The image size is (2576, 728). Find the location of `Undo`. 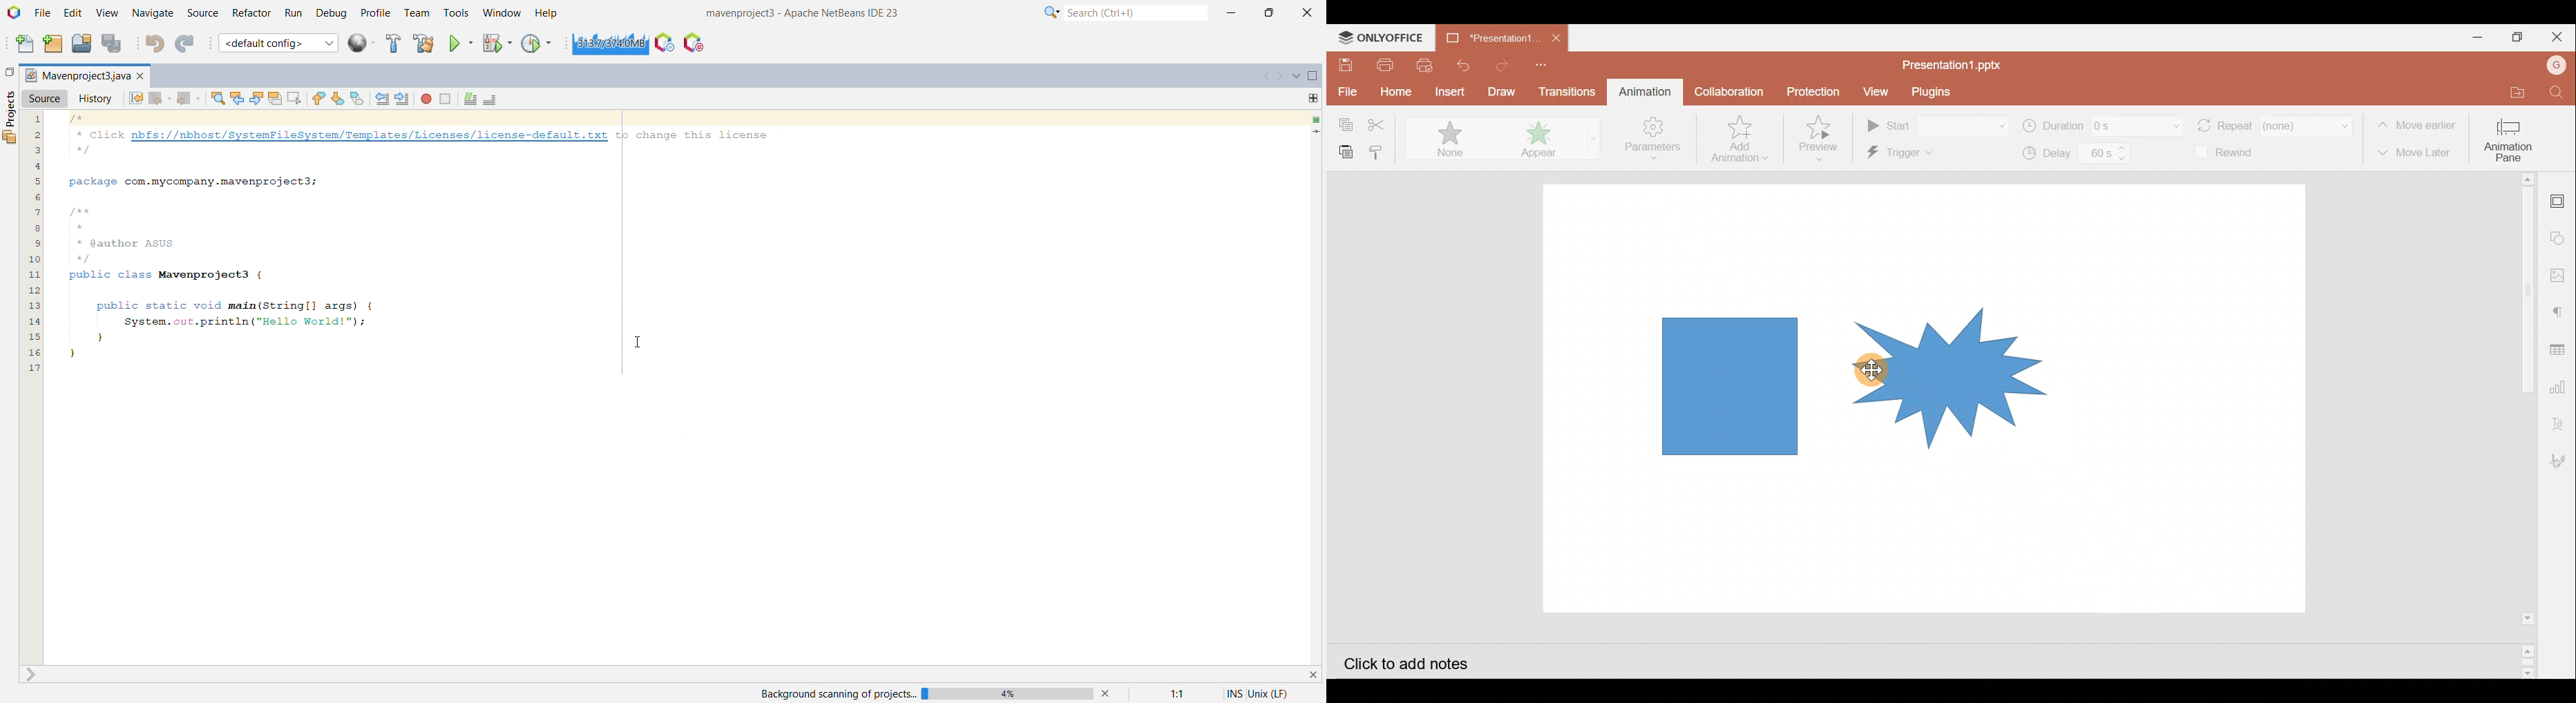

Undo is located at coordinates (1462, 63).